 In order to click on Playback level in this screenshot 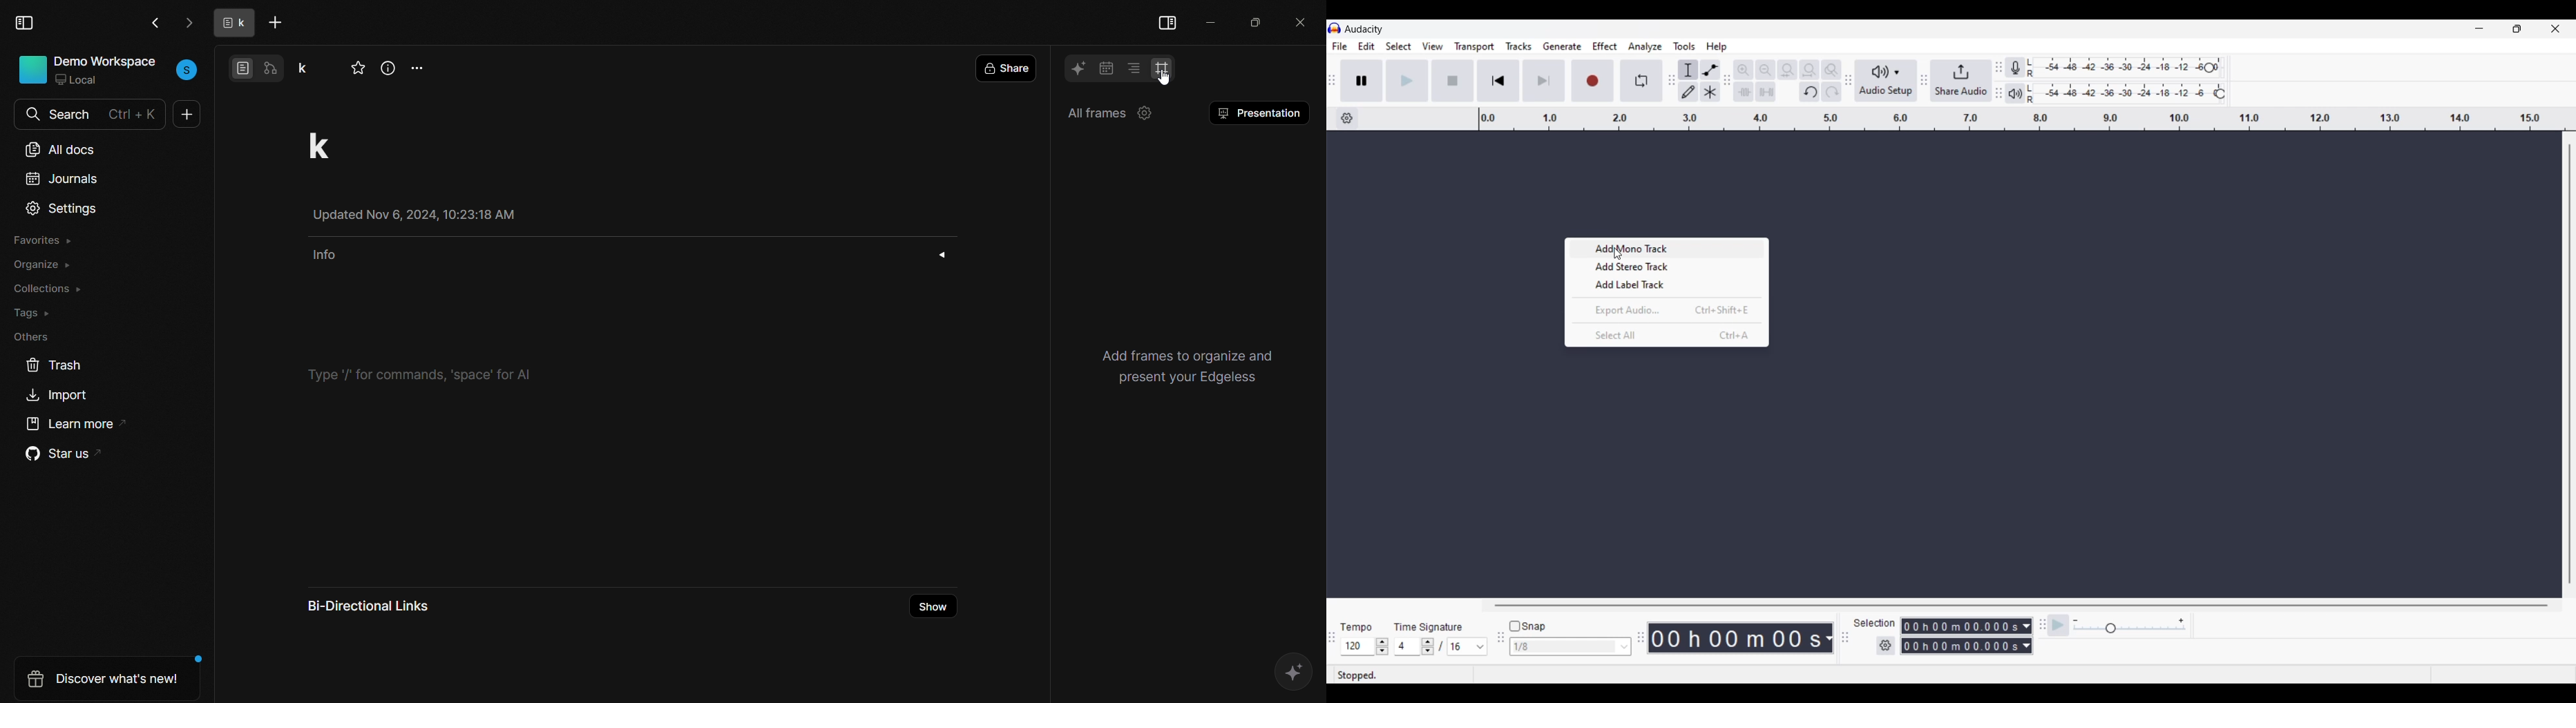, I will do `click(2125, 94)`.